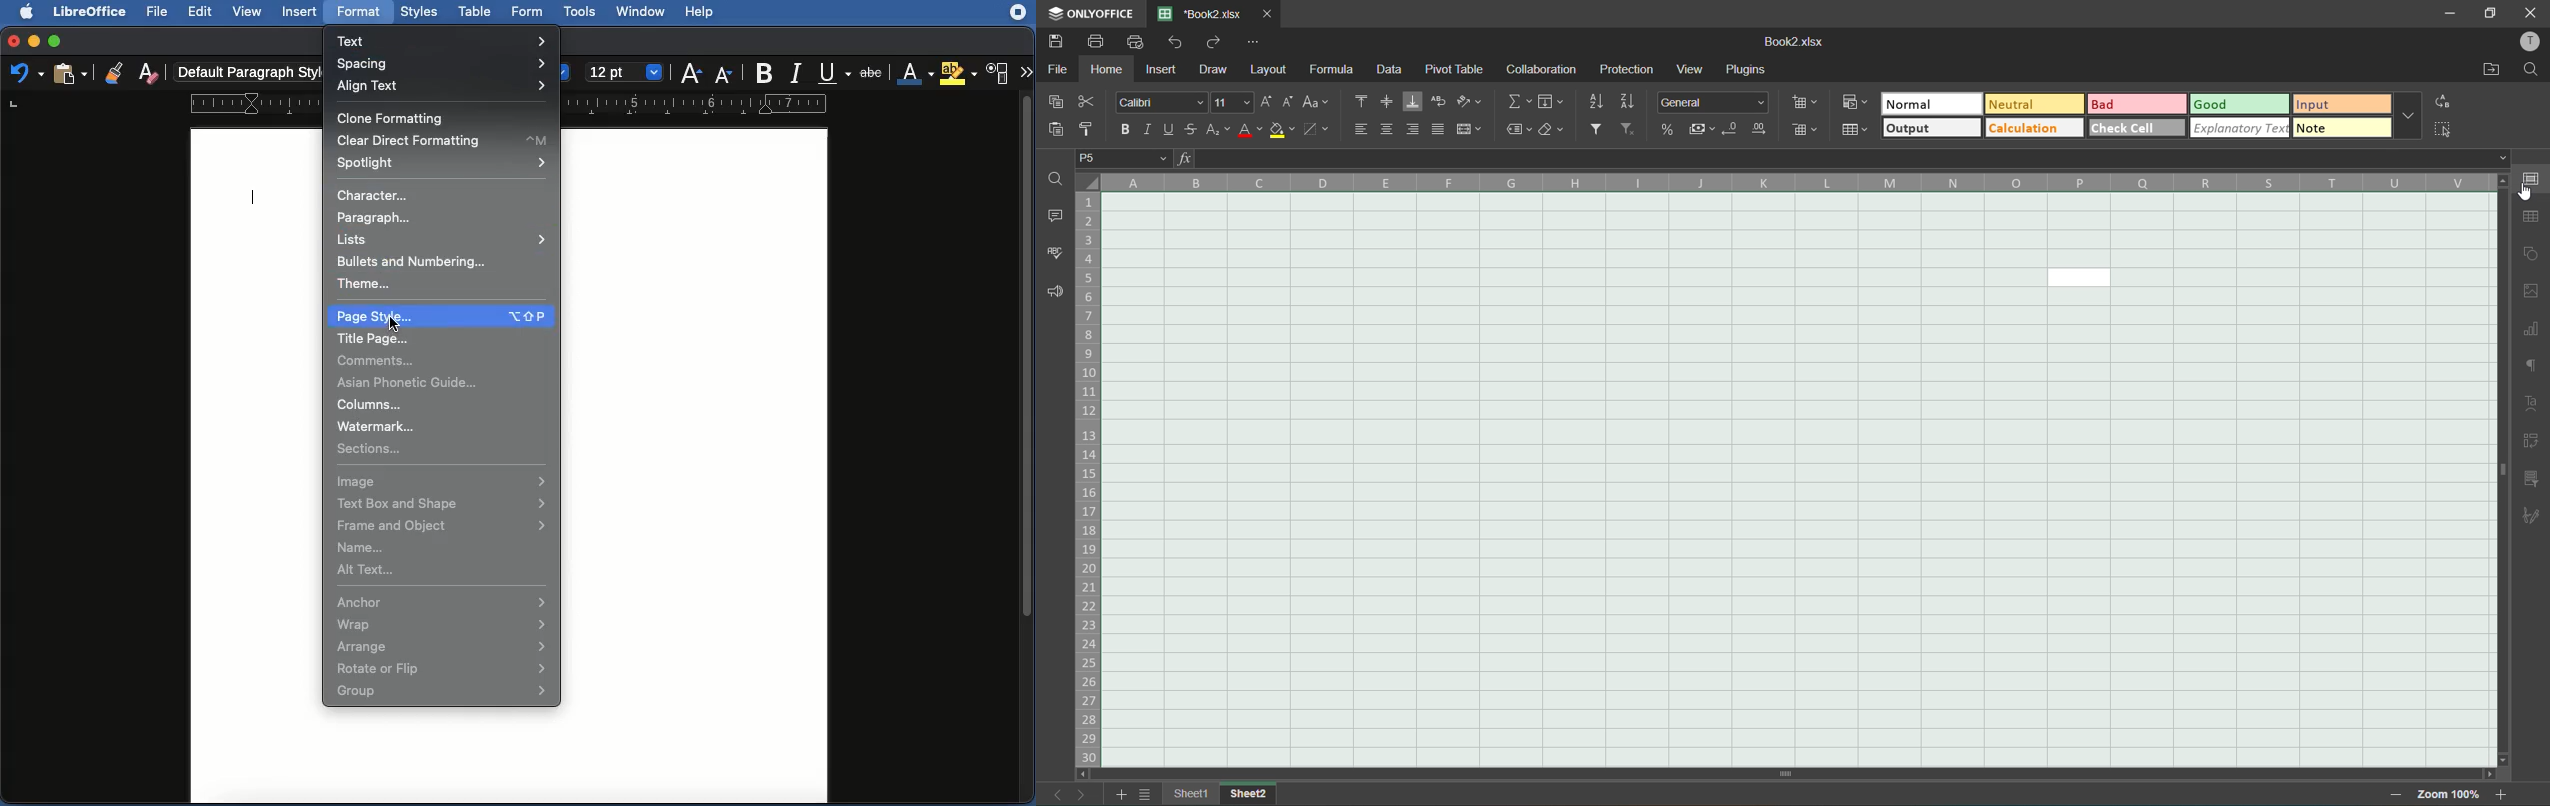  Describe the element at coordinates (148, 75) in the screenshot. I see `Clear formatting ` at that location.